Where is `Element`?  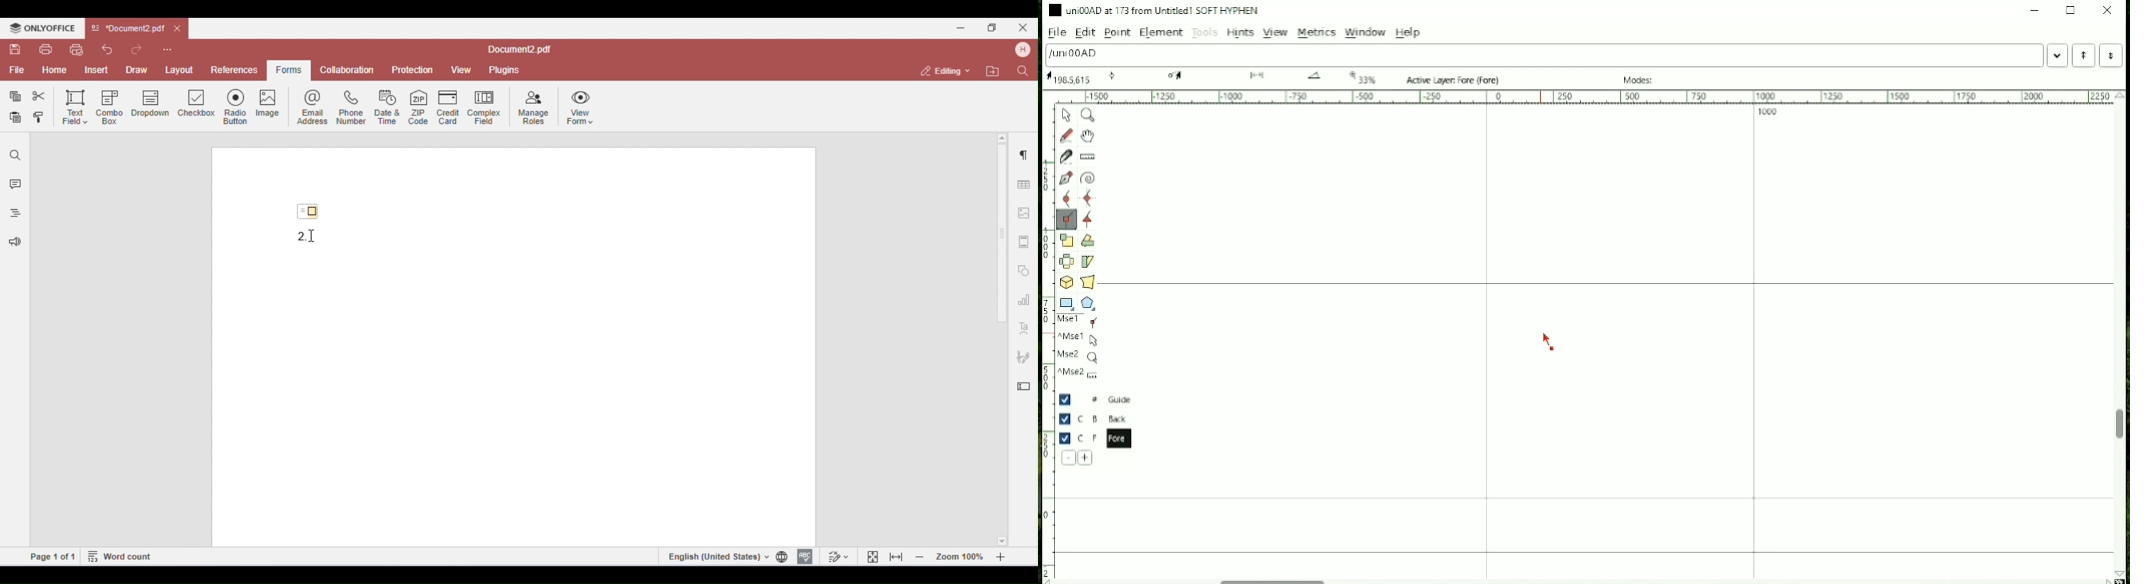
Element is located at coordinates (1160, 33).